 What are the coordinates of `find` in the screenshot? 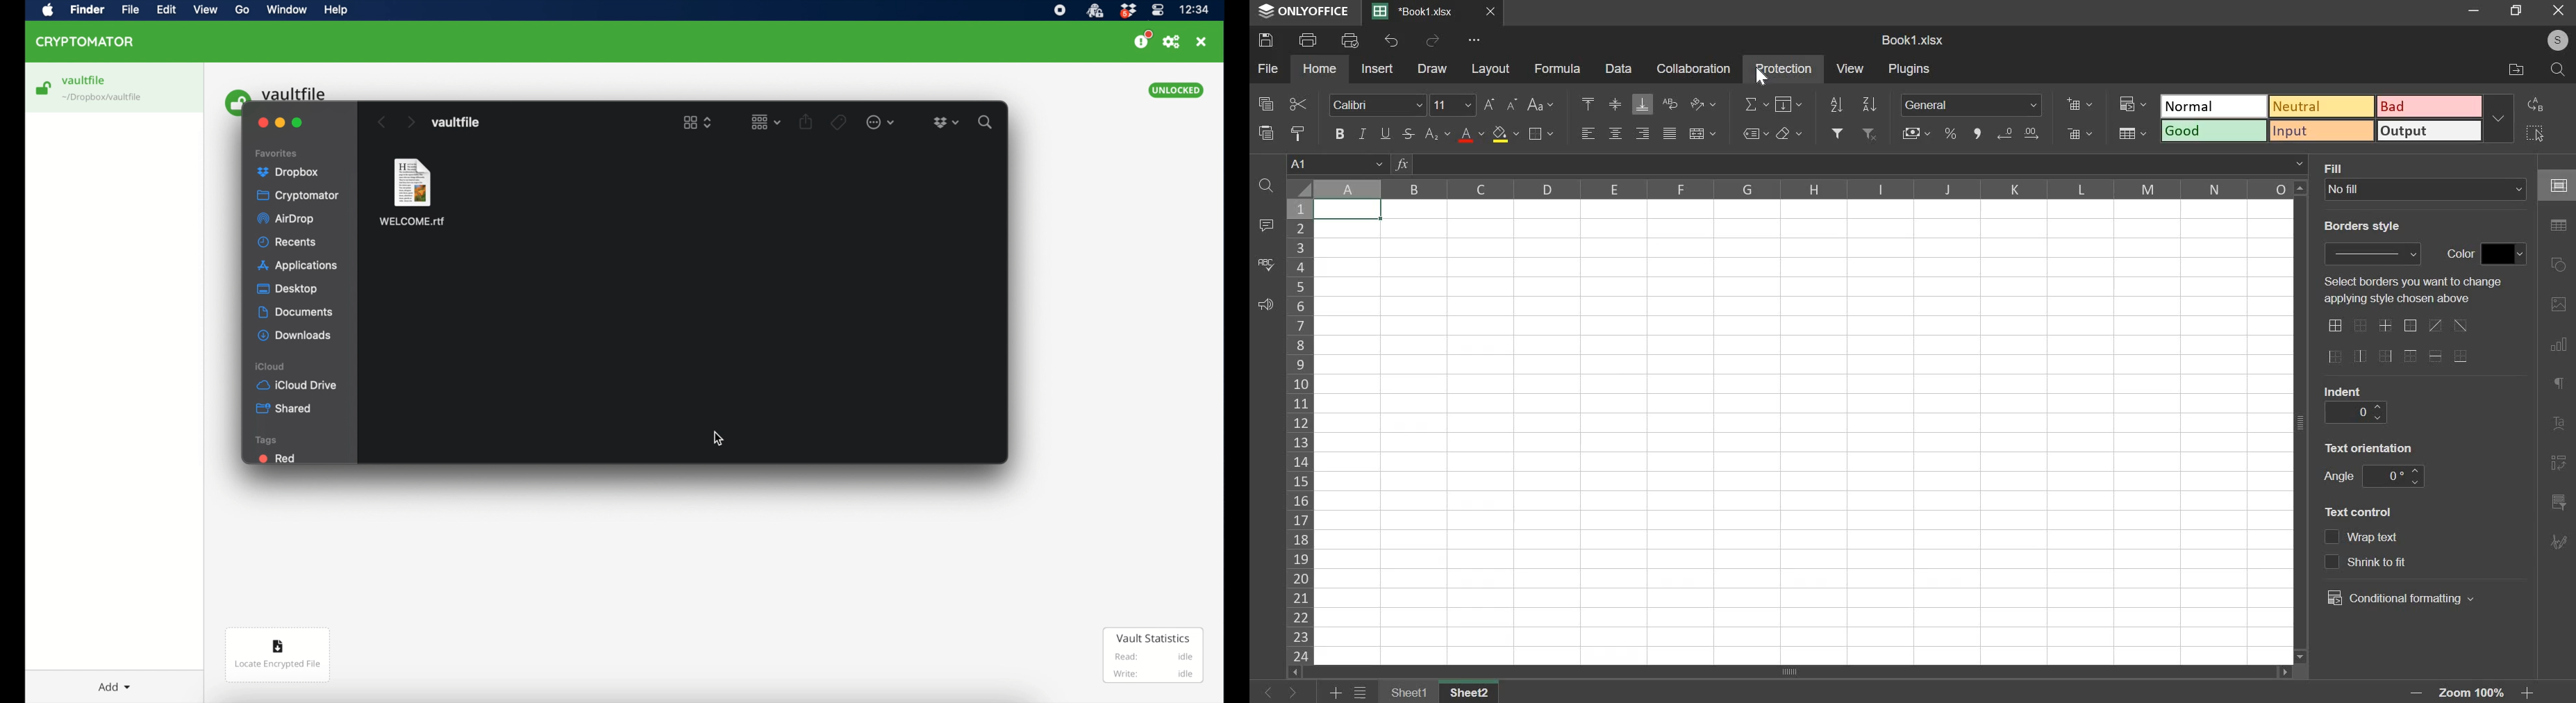 It's located at (1267, 185).